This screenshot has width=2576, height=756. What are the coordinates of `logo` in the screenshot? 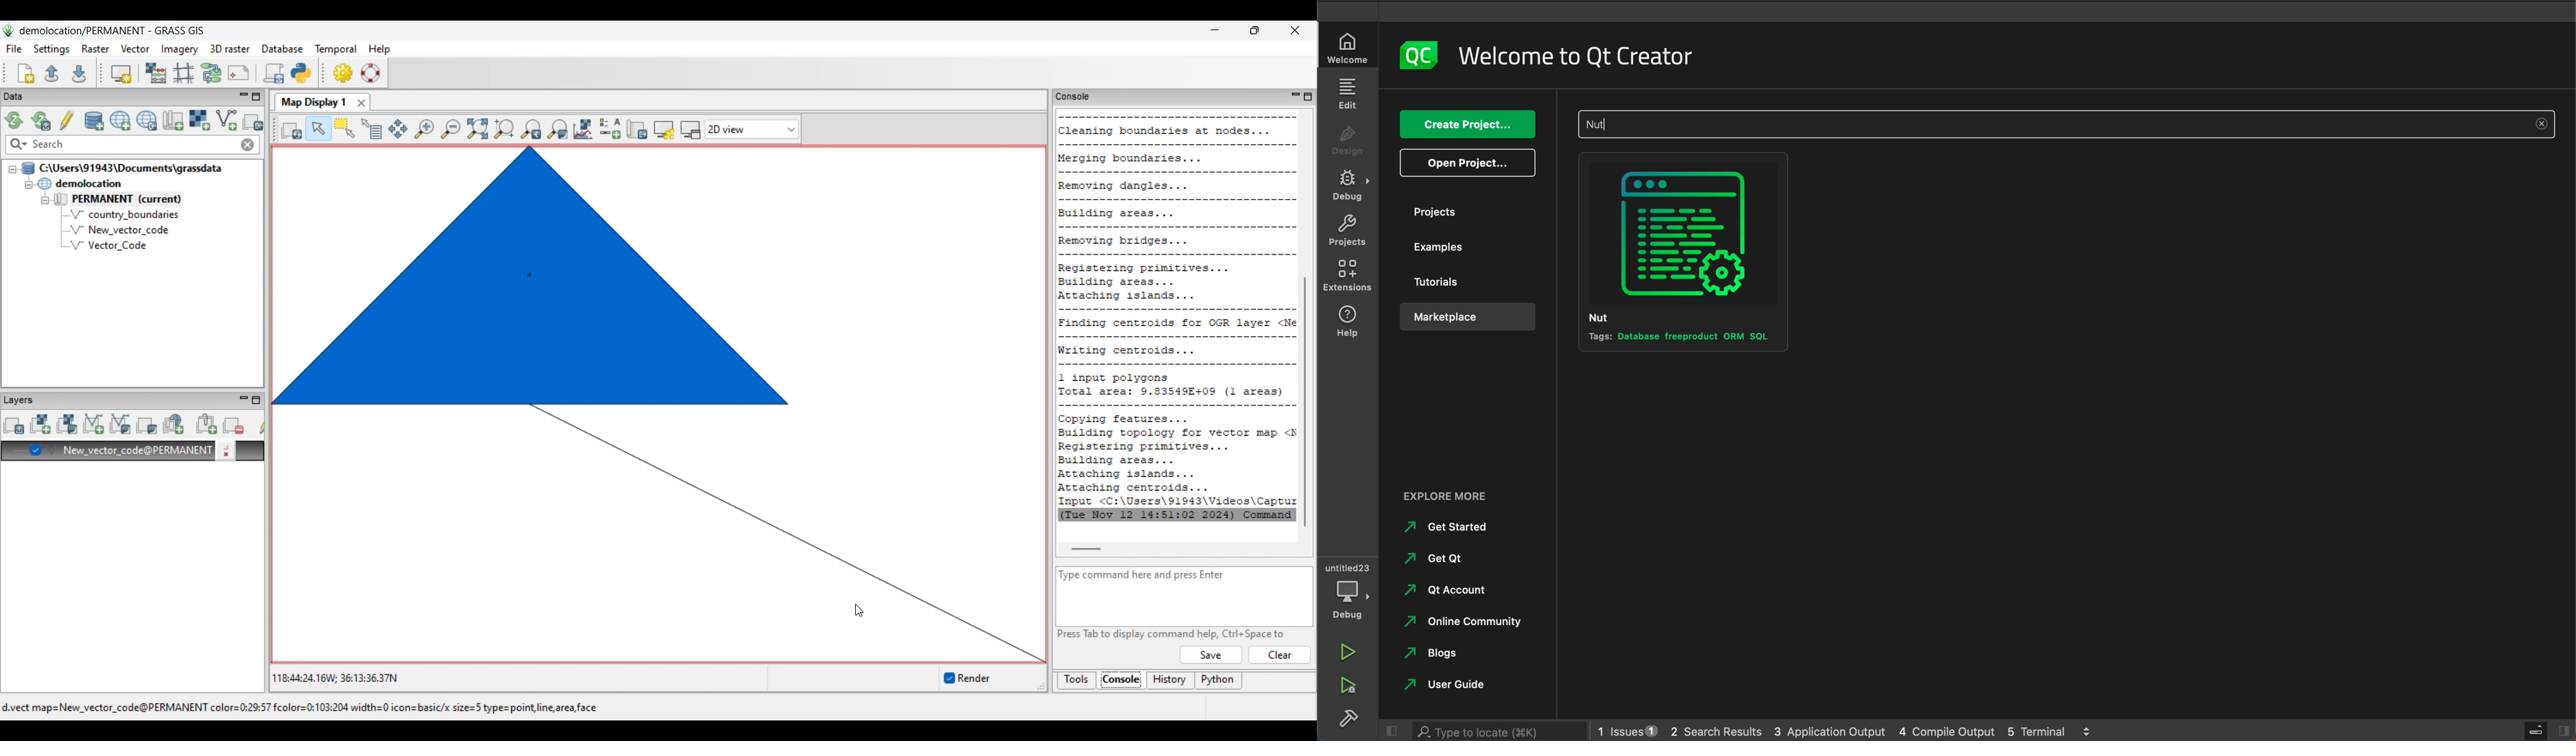 It's located at (1419, 53).